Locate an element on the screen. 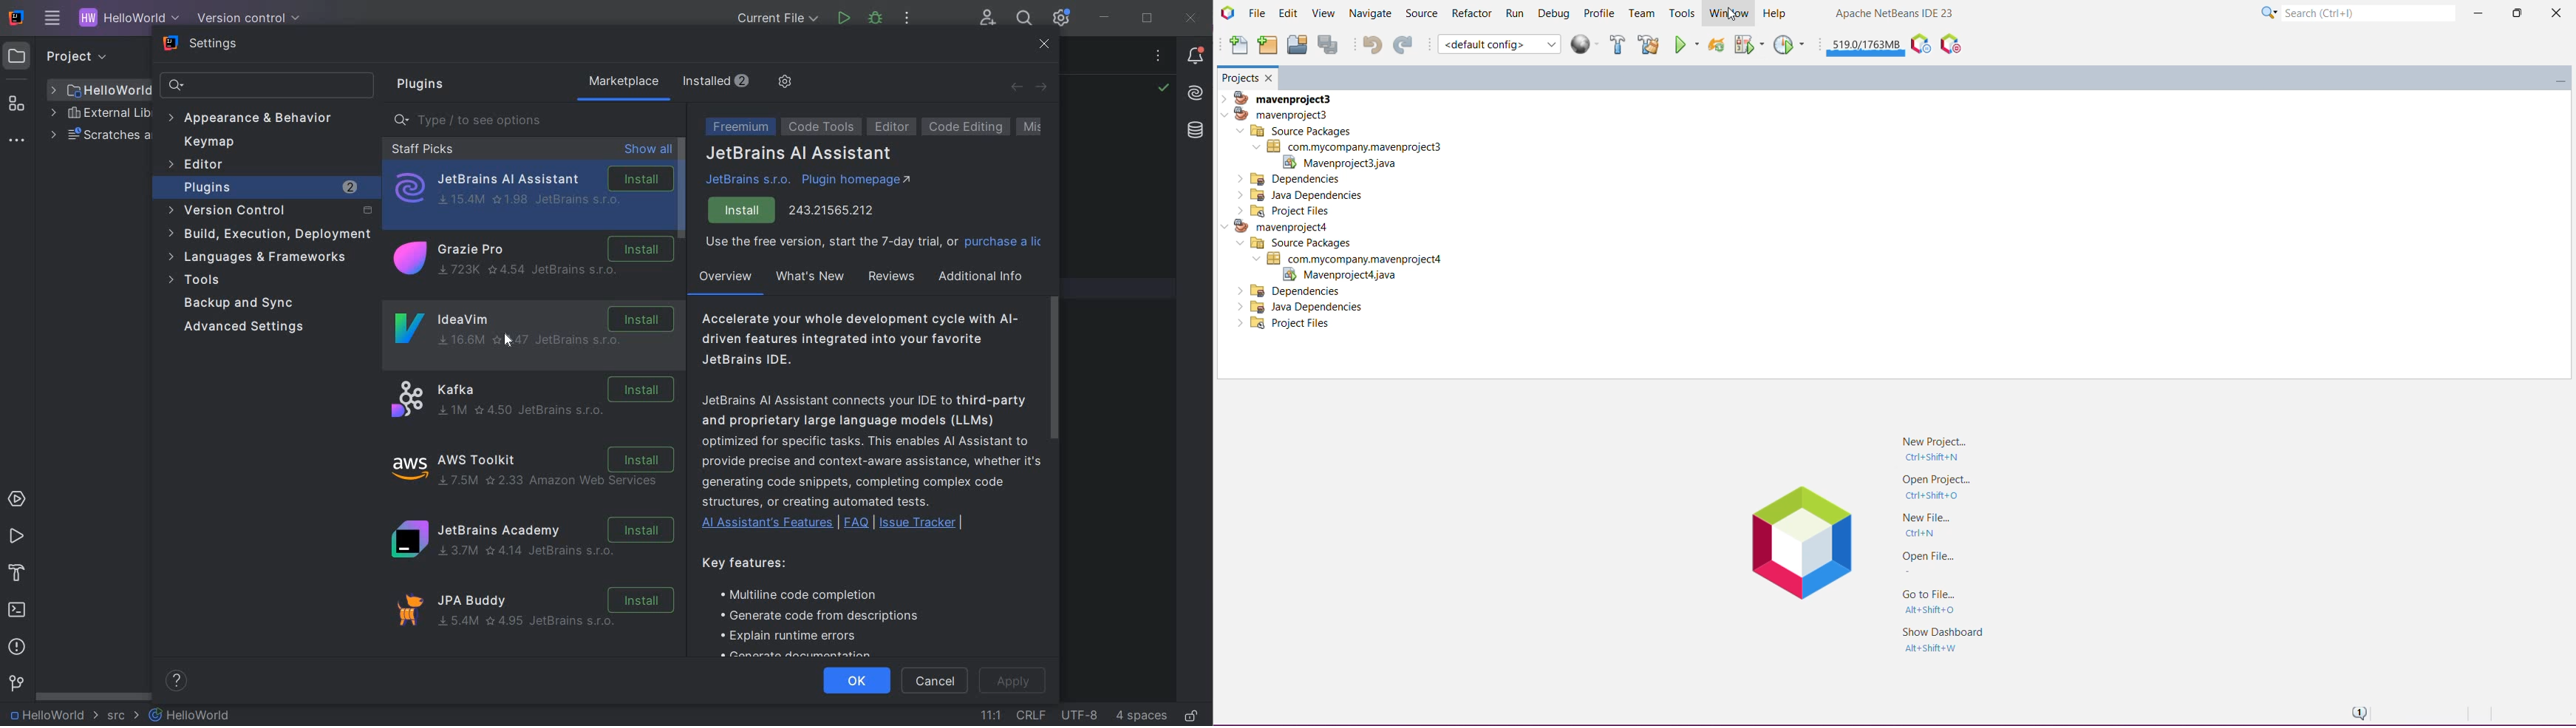  MORE ACTIONS is located at coordinates (907, 21).